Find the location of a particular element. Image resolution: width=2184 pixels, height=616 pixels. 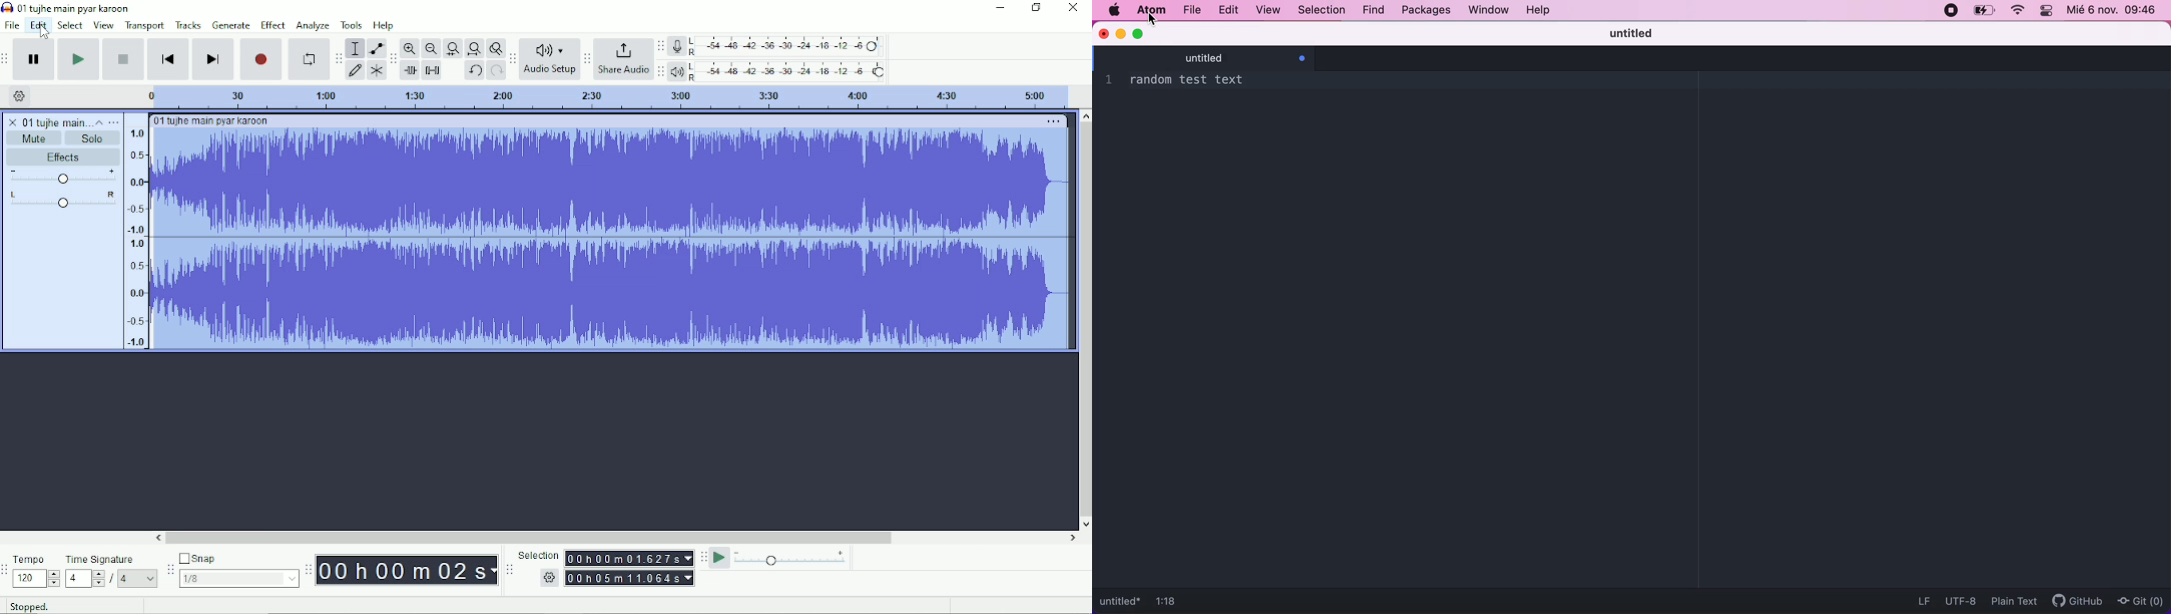

View is located at coordinates (104, 25).